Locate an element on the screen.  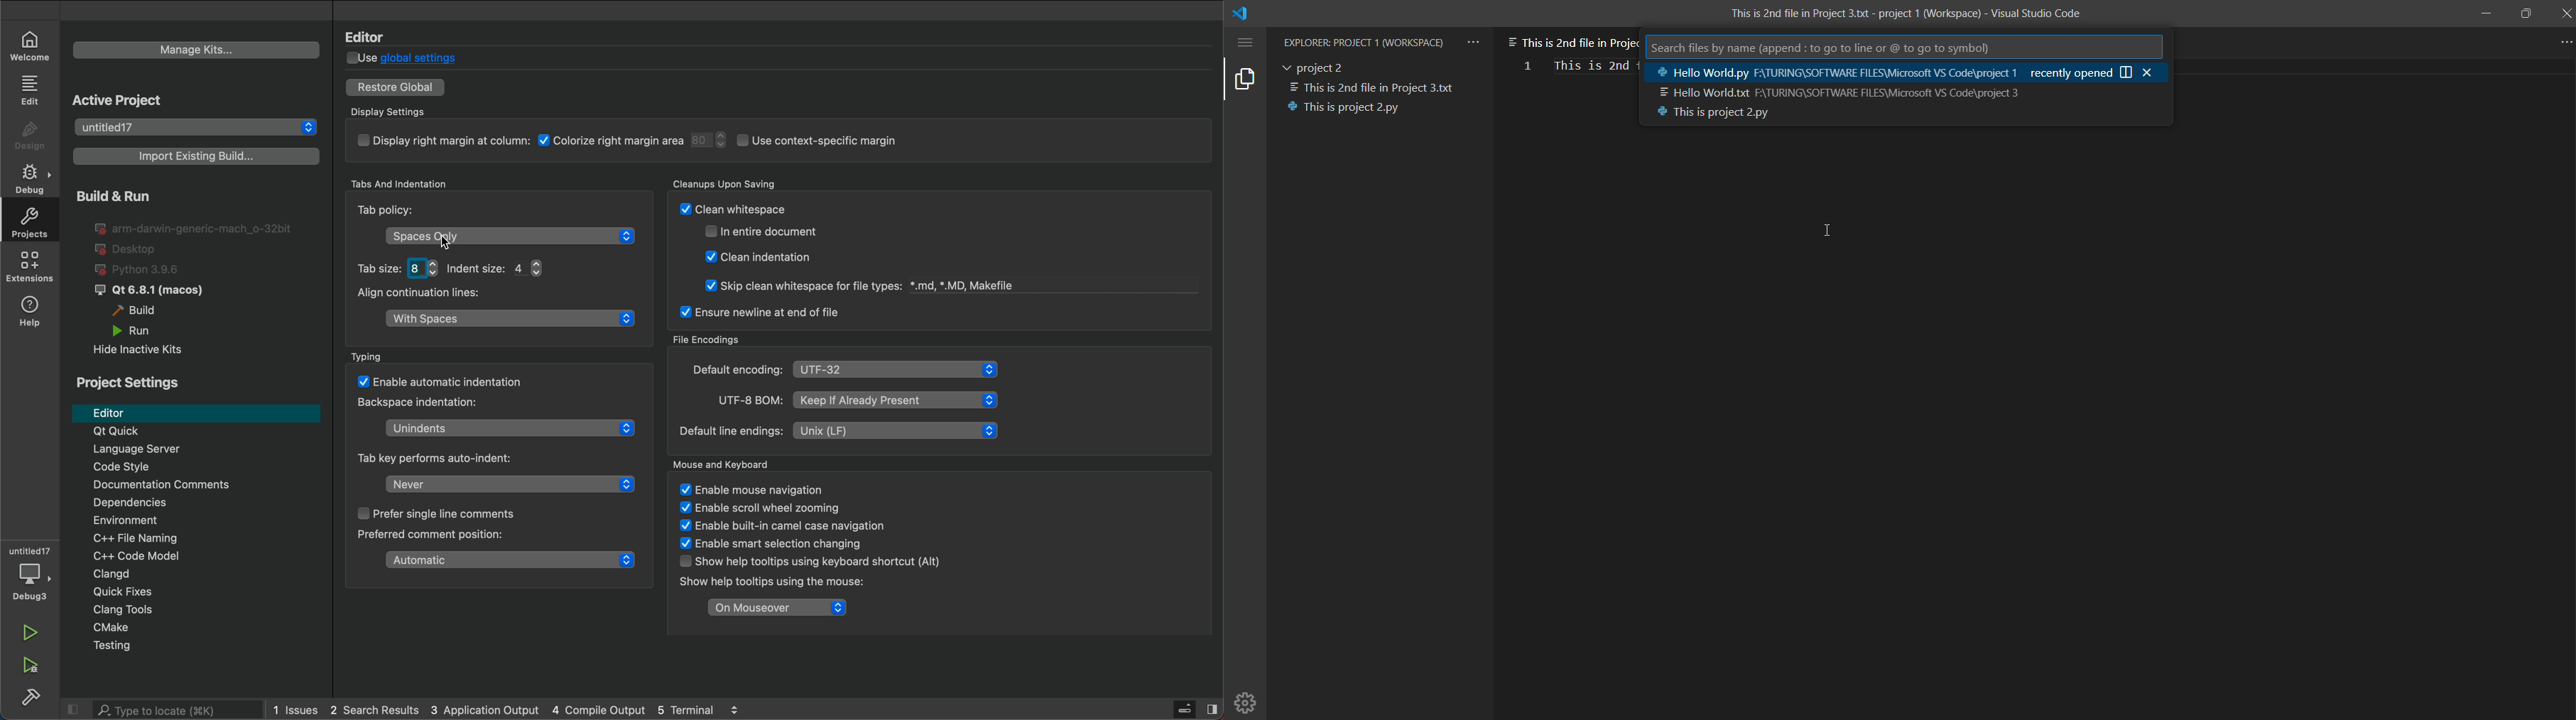
Mouse and Keyboard is located at coordinates (738, 462).